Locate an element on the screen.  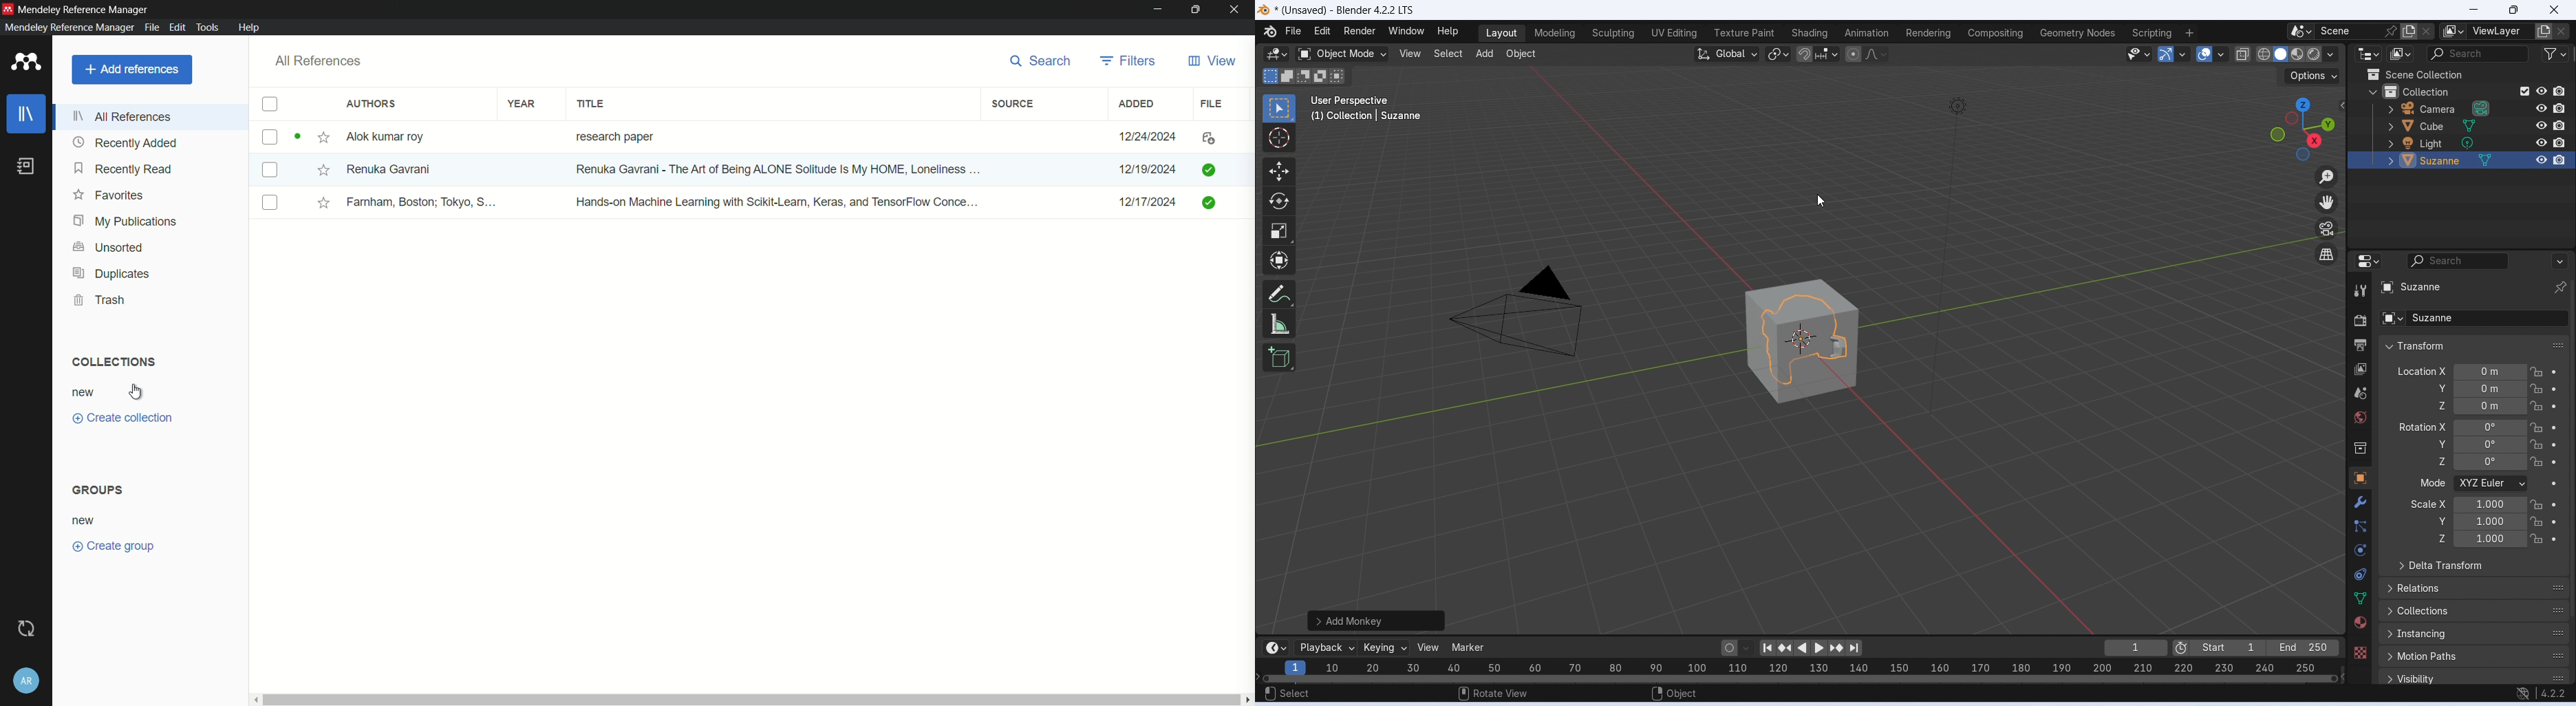
editor type is located at coordinates (1276, 55).